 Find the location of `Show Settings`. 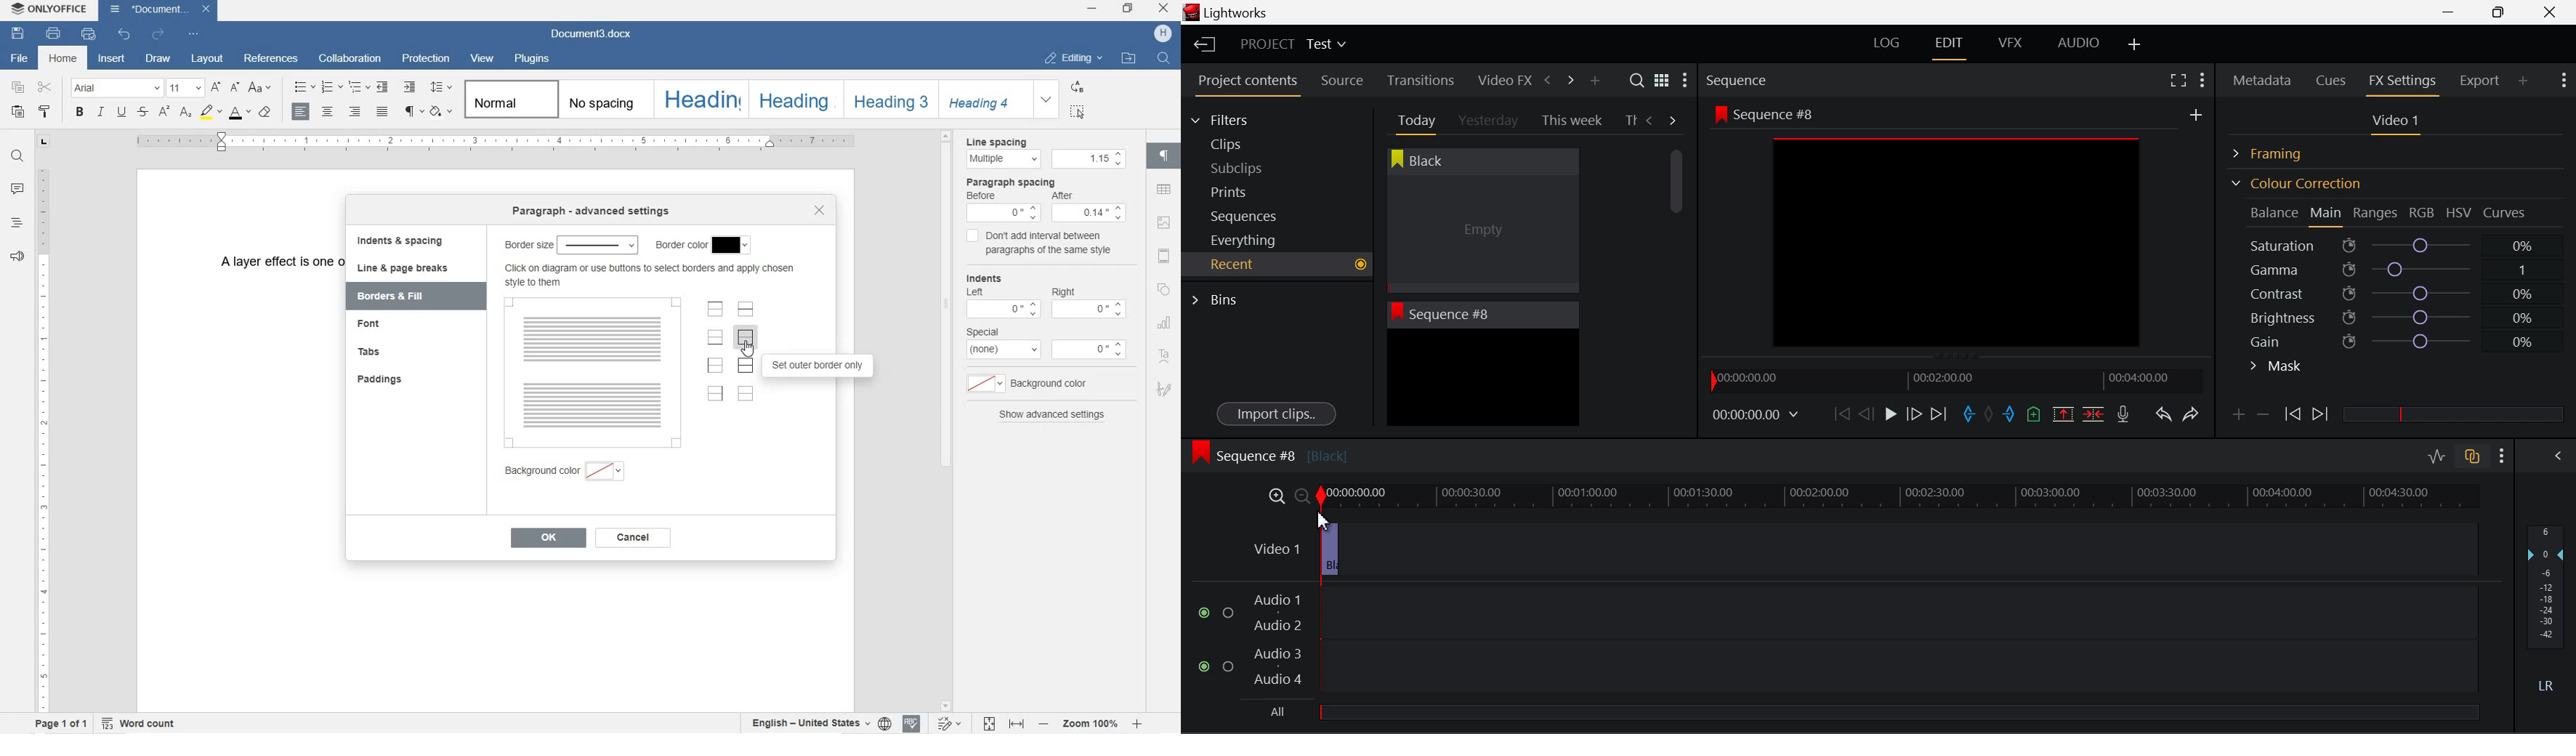

Show Settings is located at coordinates (2503, 456).